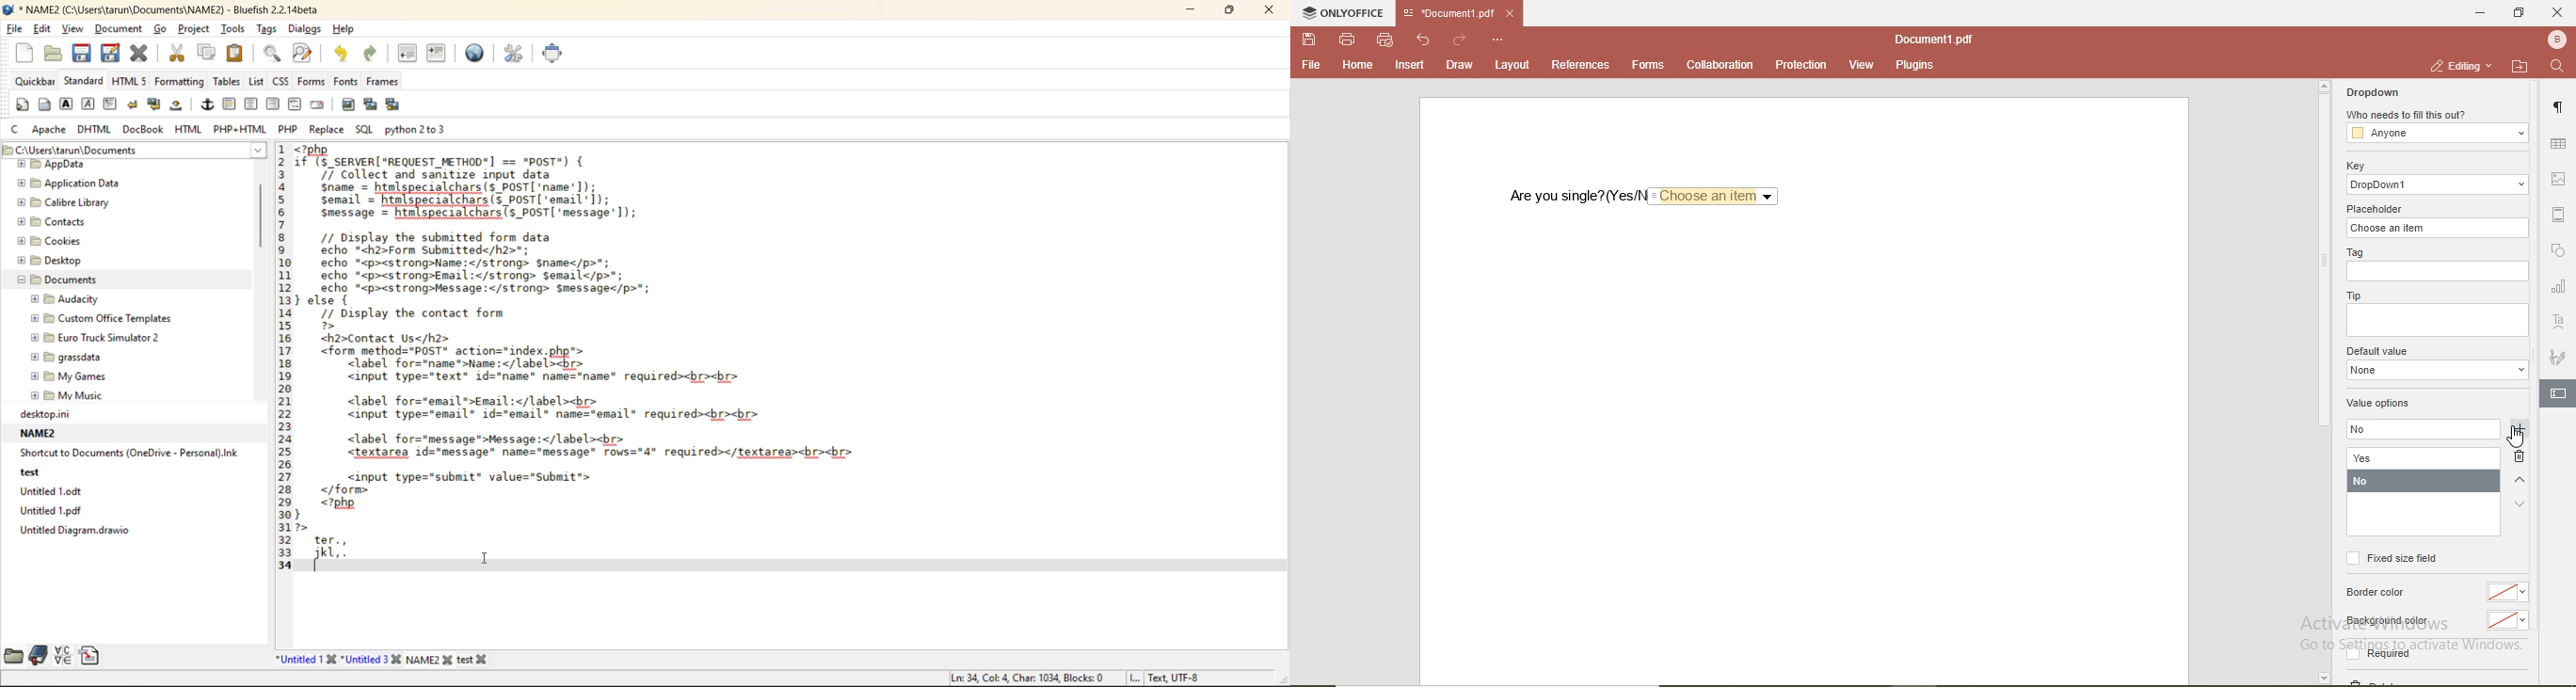 This screenshot has width=2576, height=700. Describe the element at coordinates (50, 53) in the screenshot. I see `open` at that location.